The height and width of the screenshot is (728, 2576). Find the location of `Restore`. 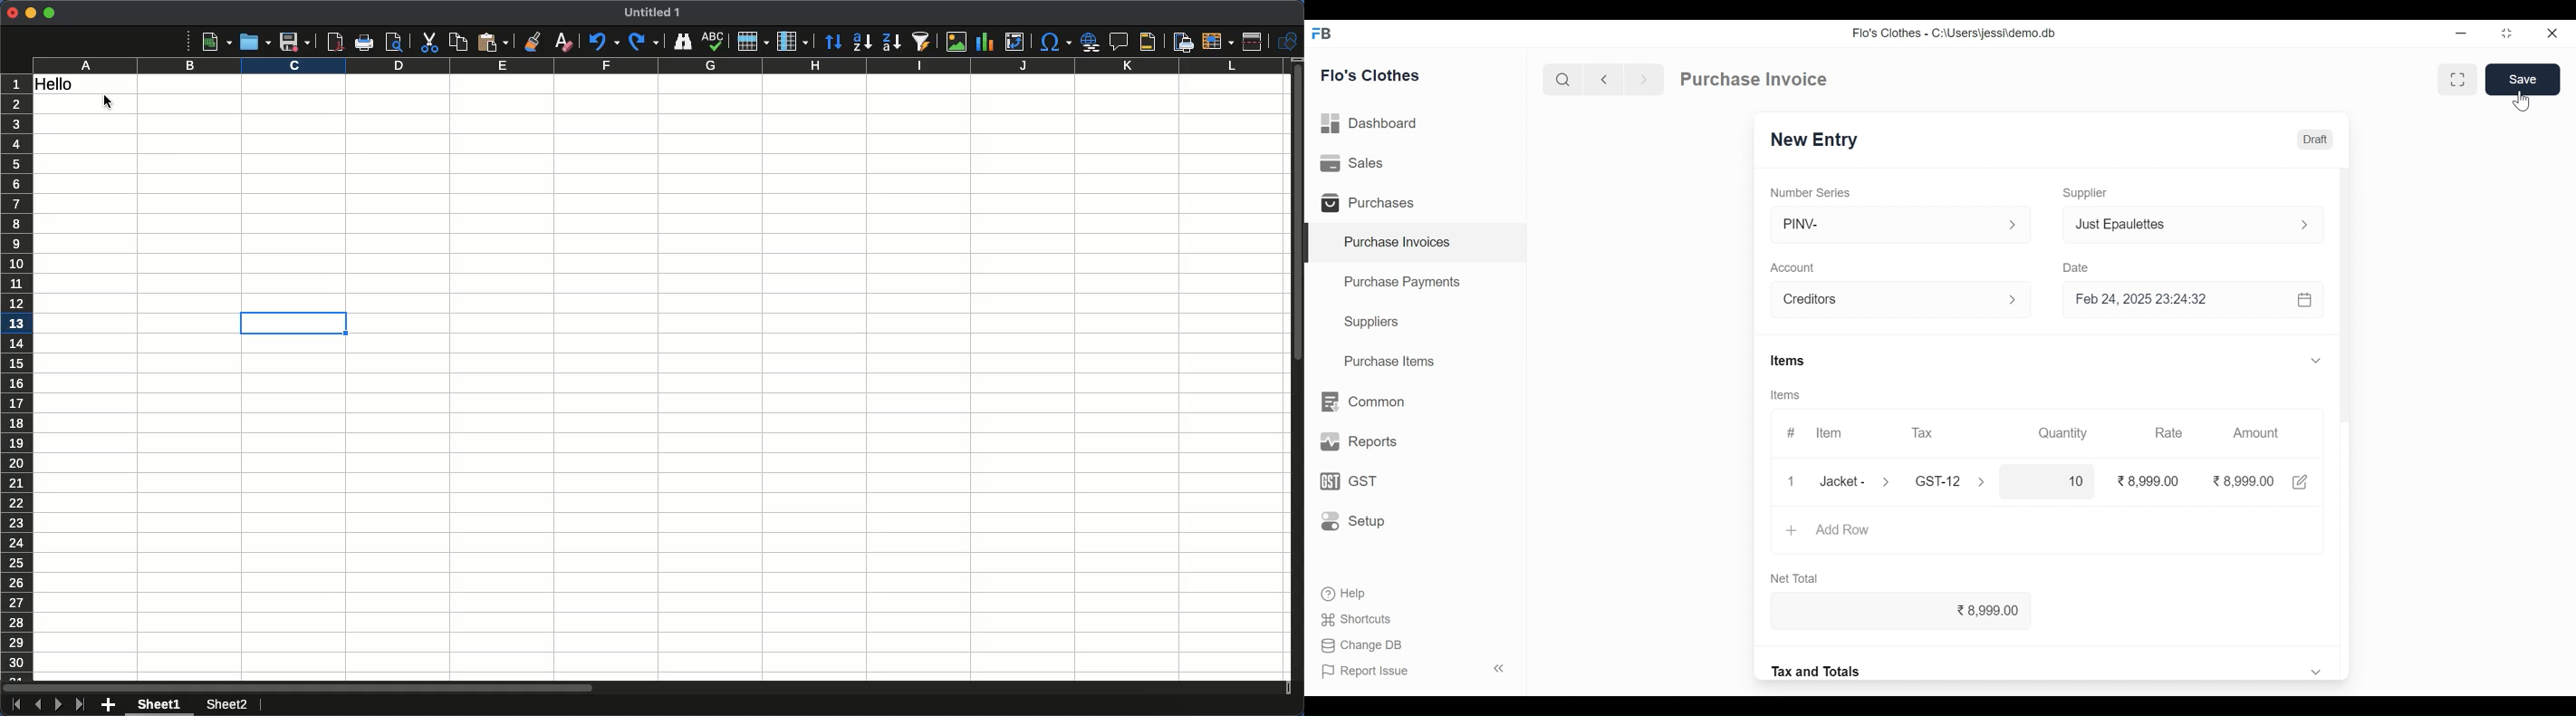

Restore is located at coordinates (2506, 34).